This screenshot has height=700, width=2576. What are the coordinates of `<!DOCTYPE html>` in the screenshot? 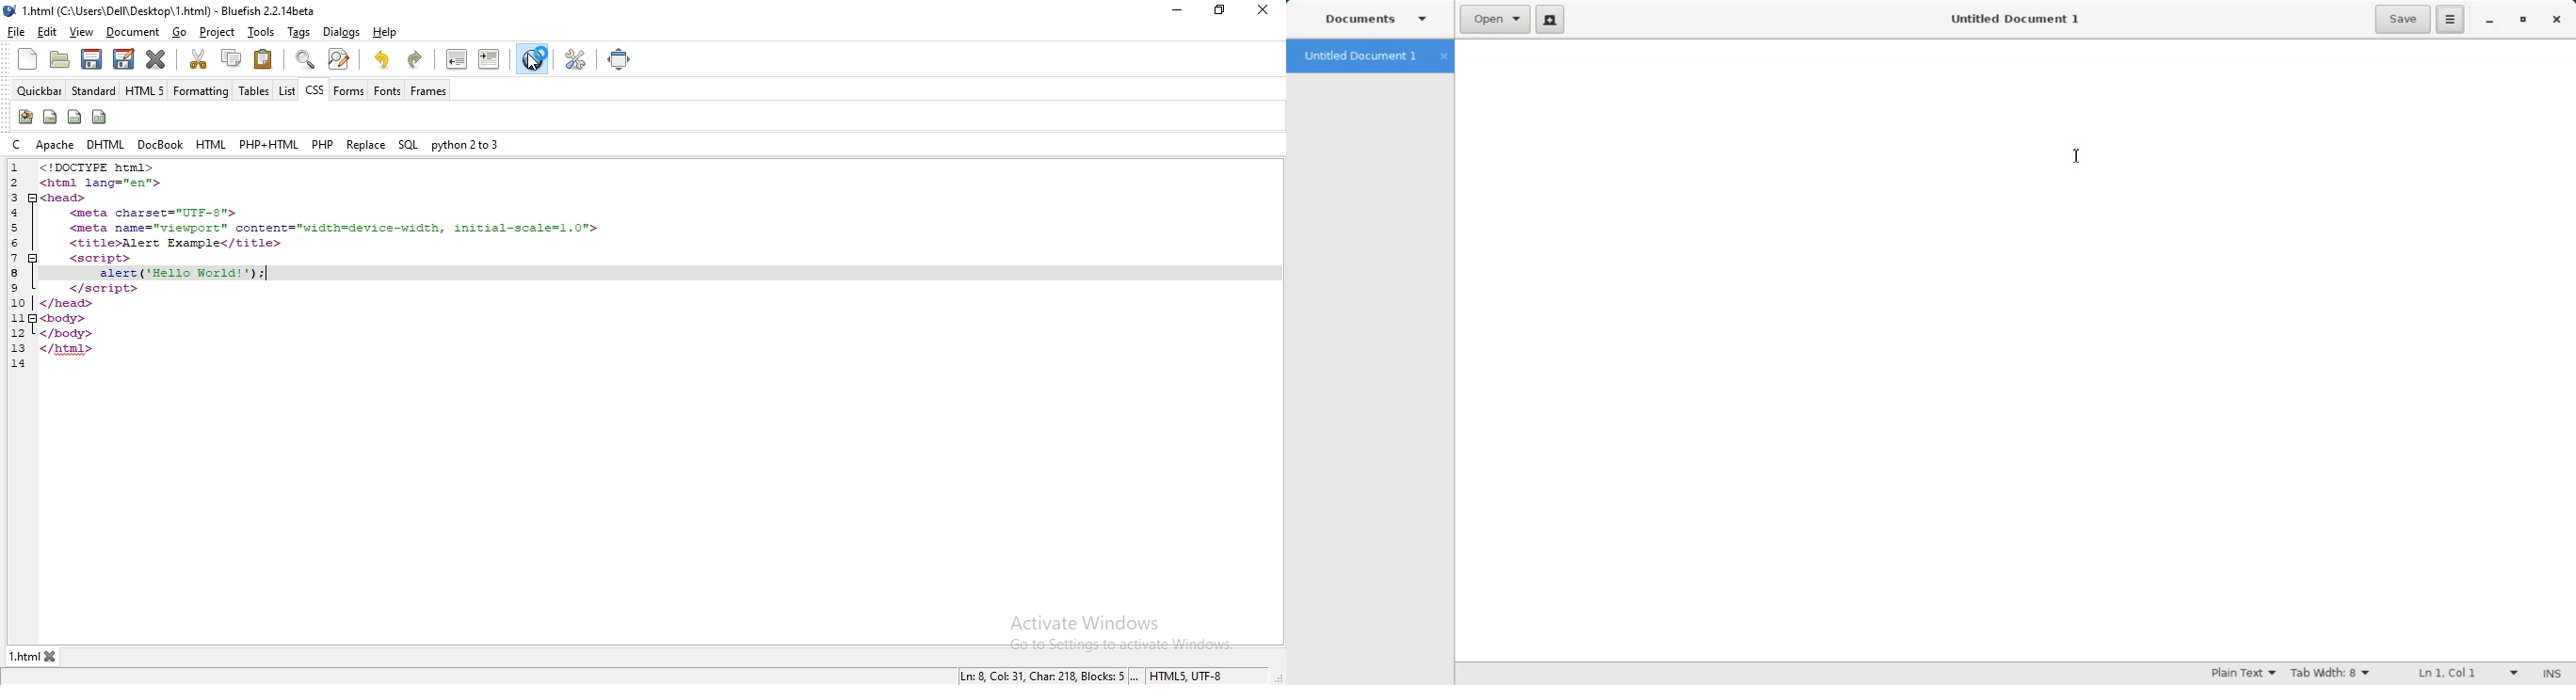 It's located at (97, 167).